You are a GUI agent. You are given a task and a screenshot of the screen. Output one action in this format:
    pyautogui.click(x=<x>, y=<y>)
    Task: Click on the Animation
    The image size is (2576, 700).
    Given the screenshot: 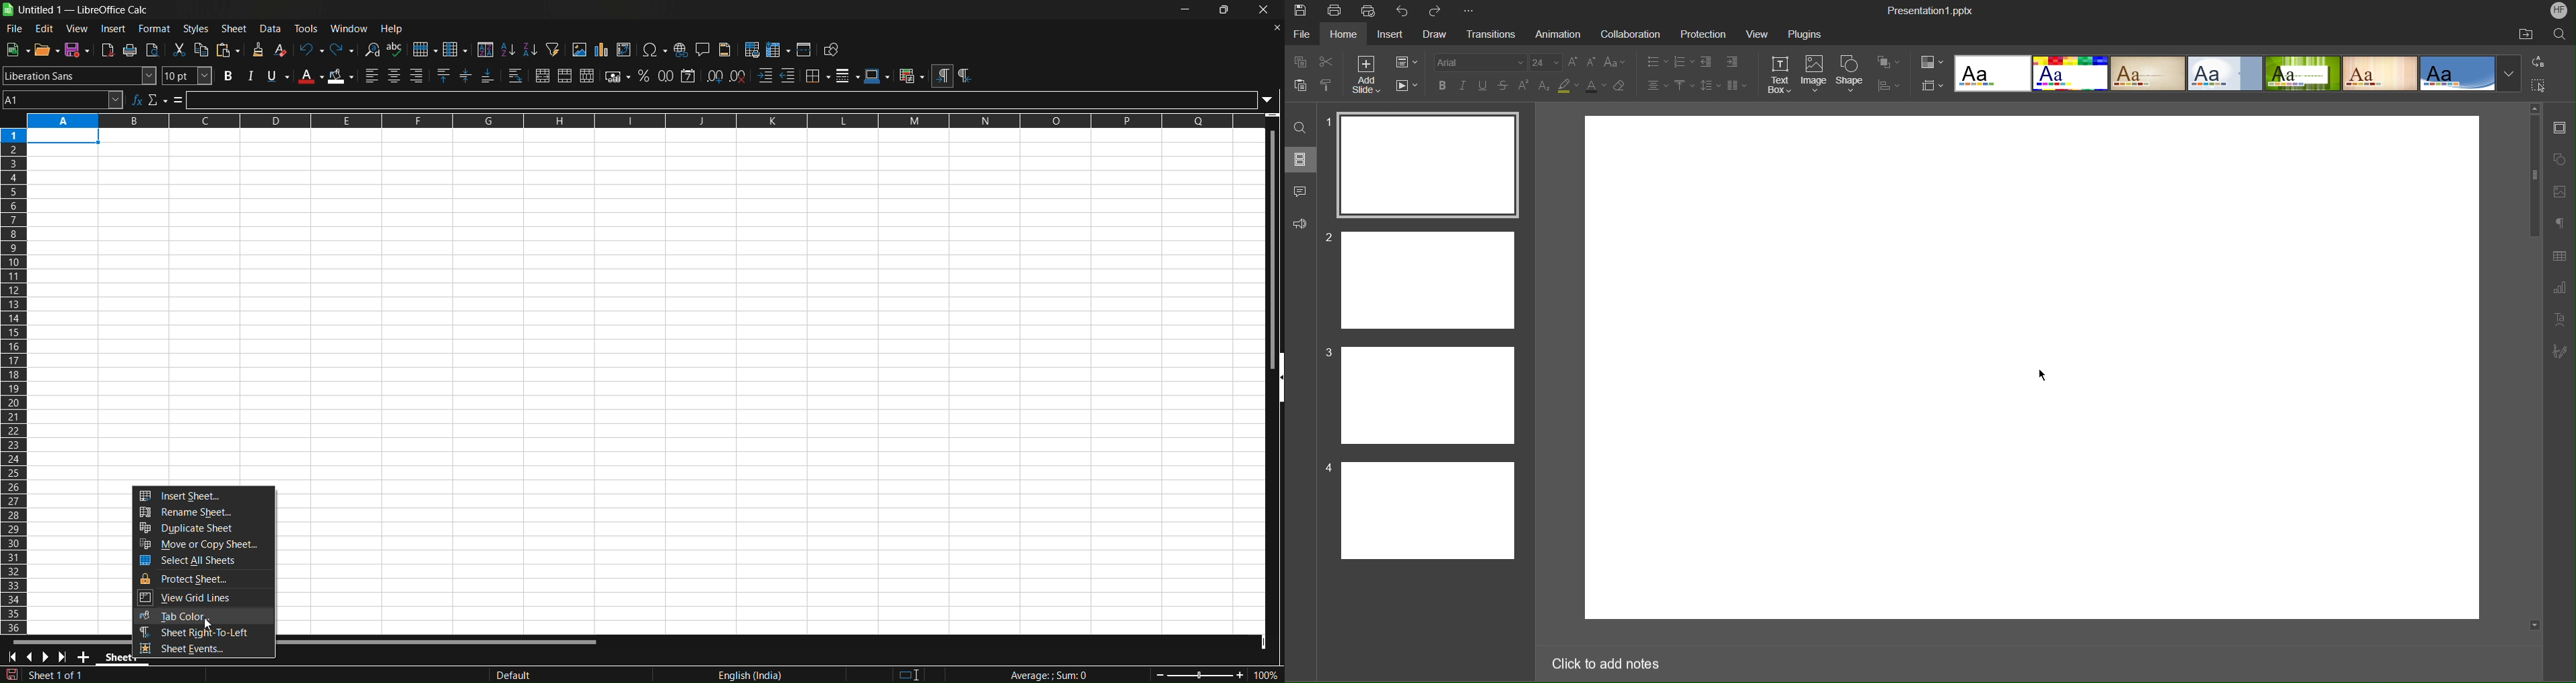 What is the action you would take?
    pyautogui.click(x=1557, y=34)
    